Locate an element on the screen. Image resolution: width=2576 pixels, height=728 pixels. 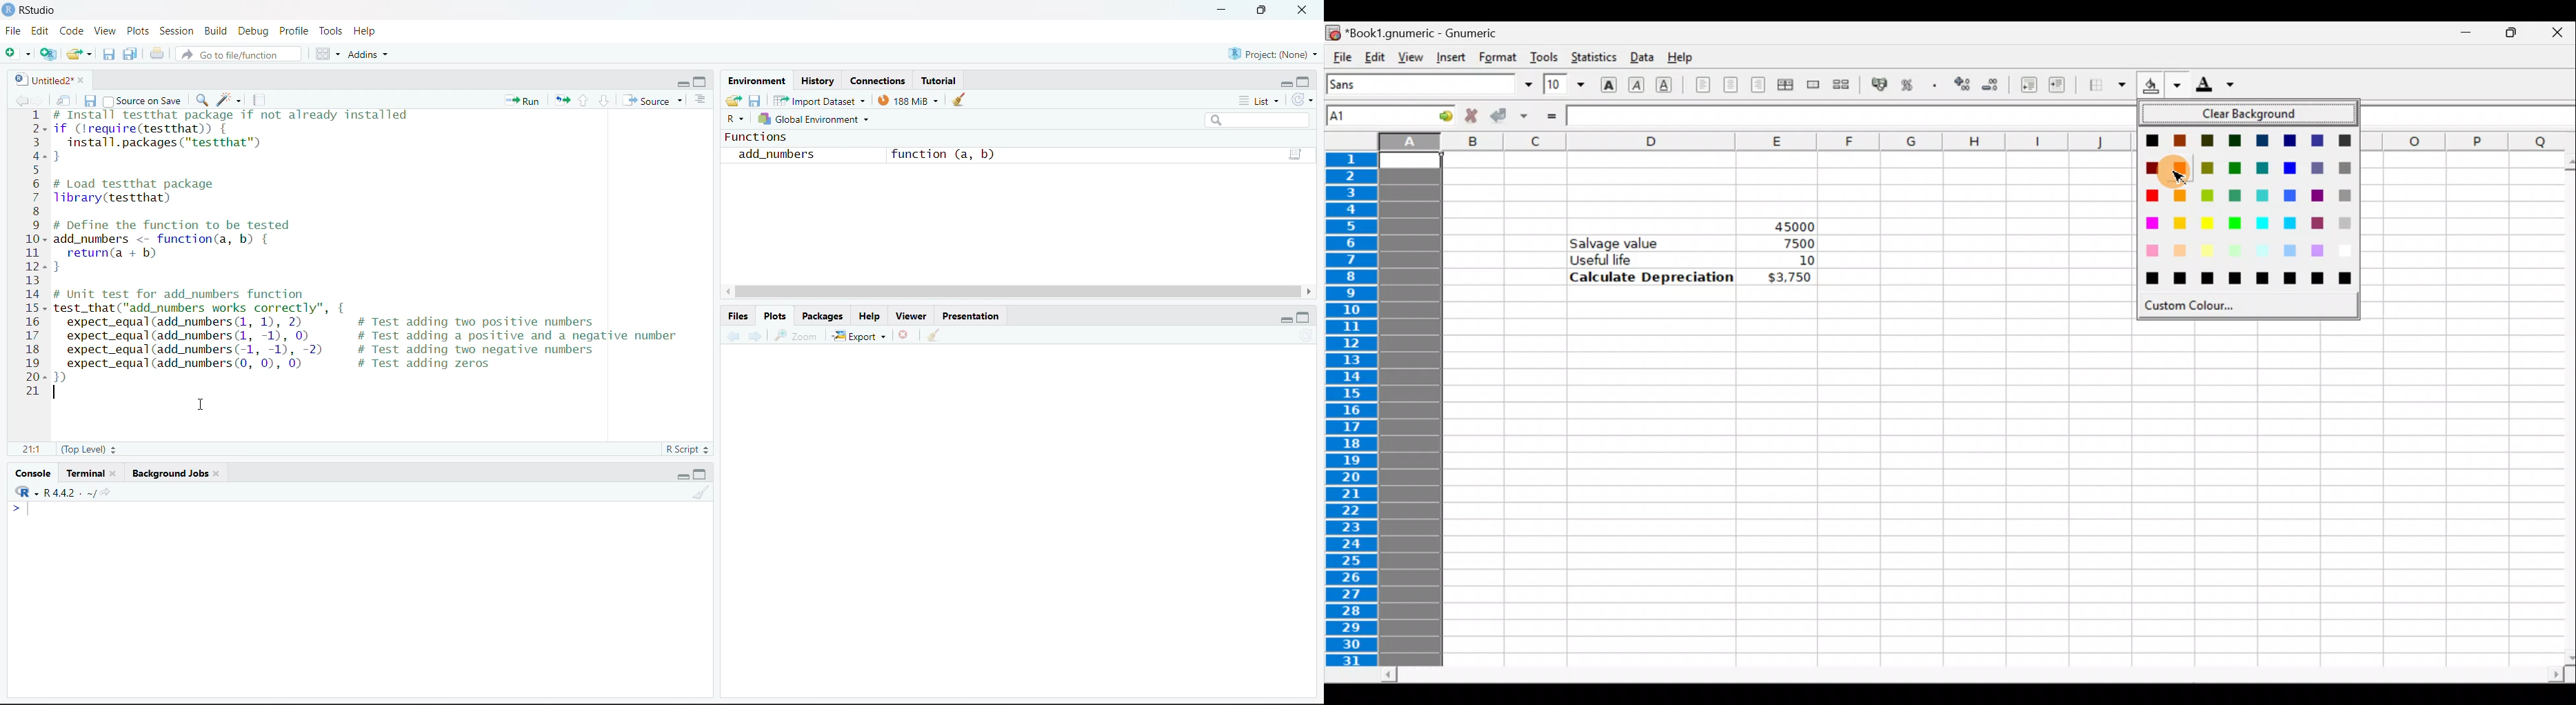
Tools is located at coordinates (332, 29).